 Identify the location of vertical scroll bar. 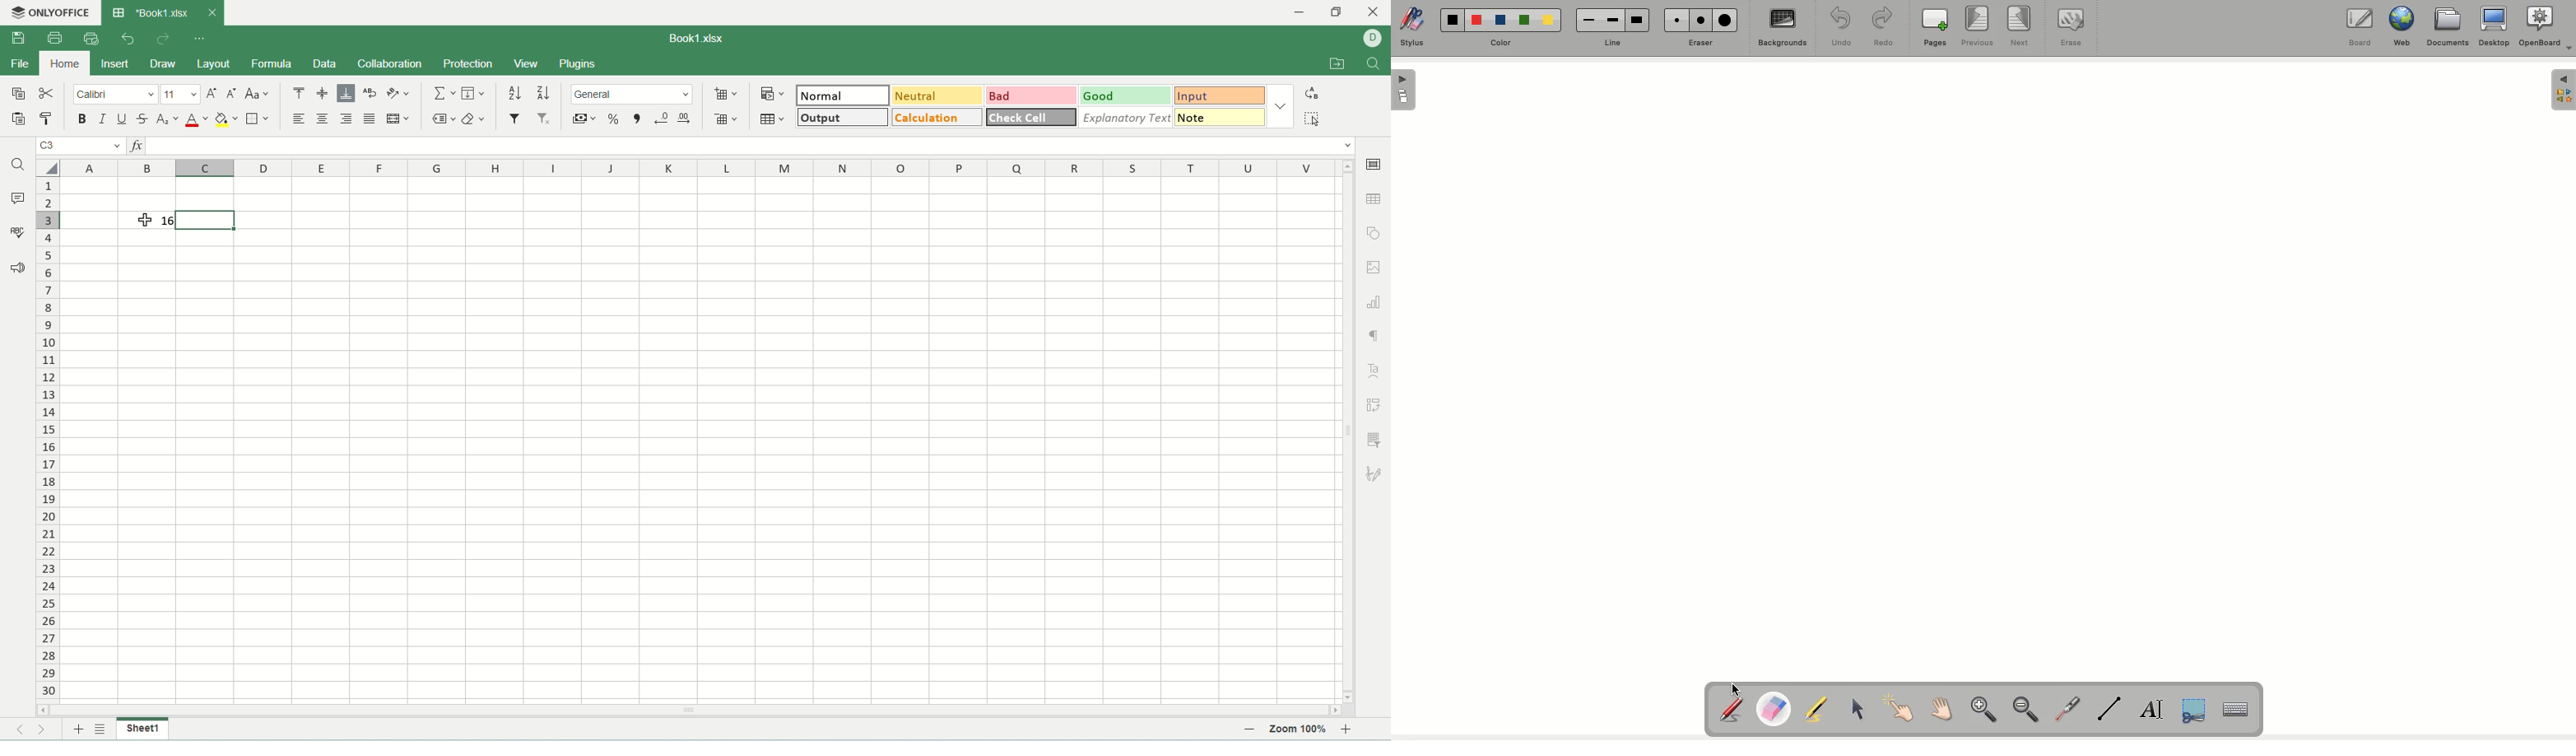
(1349, 431).